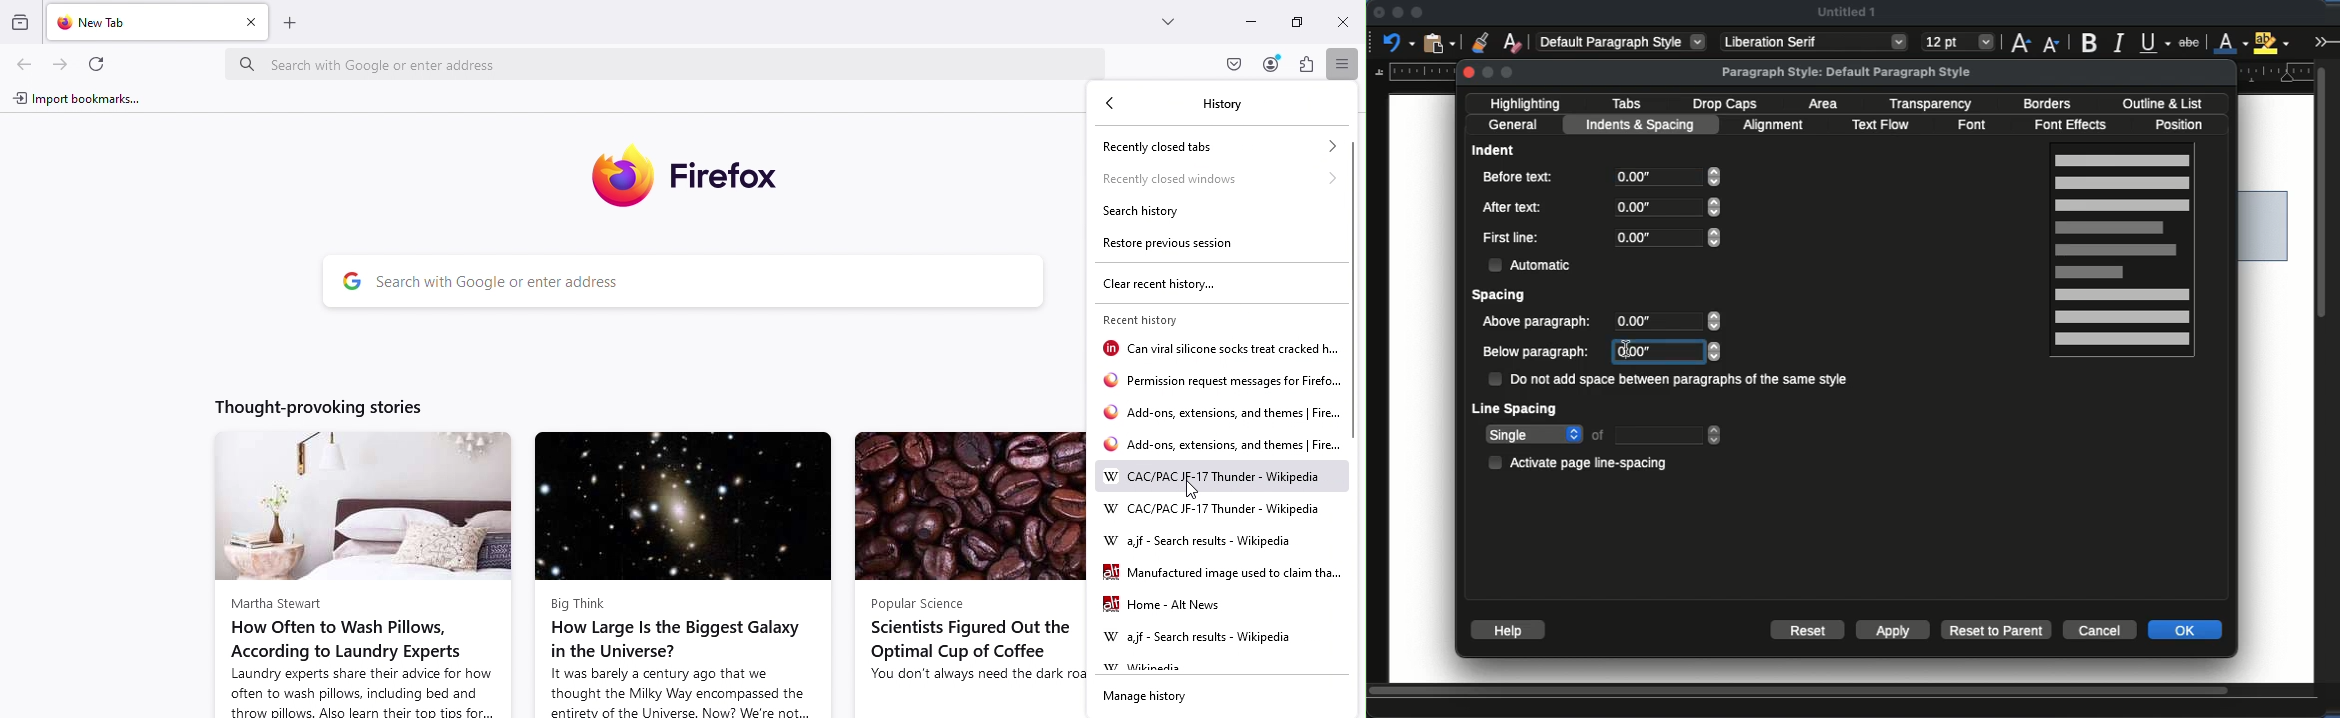 The width and height of the screenshot is (2352, 728). I want to click on Clear recent history, so click(1160, 286).